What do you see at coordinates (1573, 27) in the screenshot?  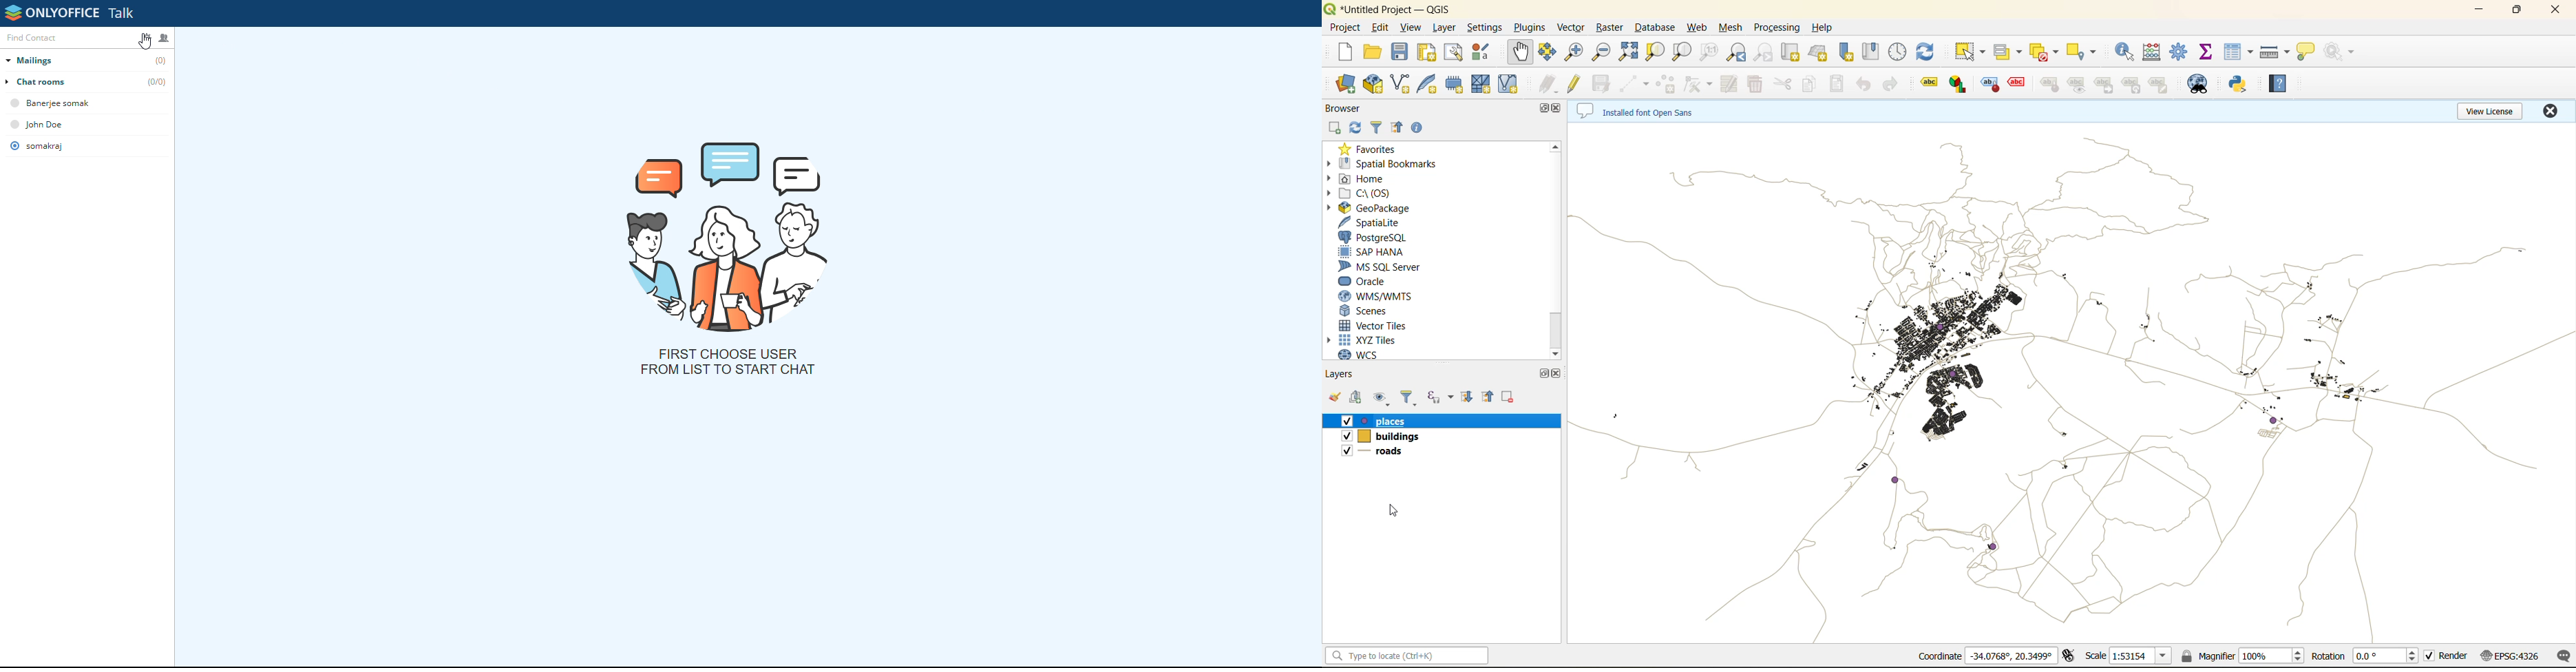 I see `vector` at bounding box center [1573, 27].